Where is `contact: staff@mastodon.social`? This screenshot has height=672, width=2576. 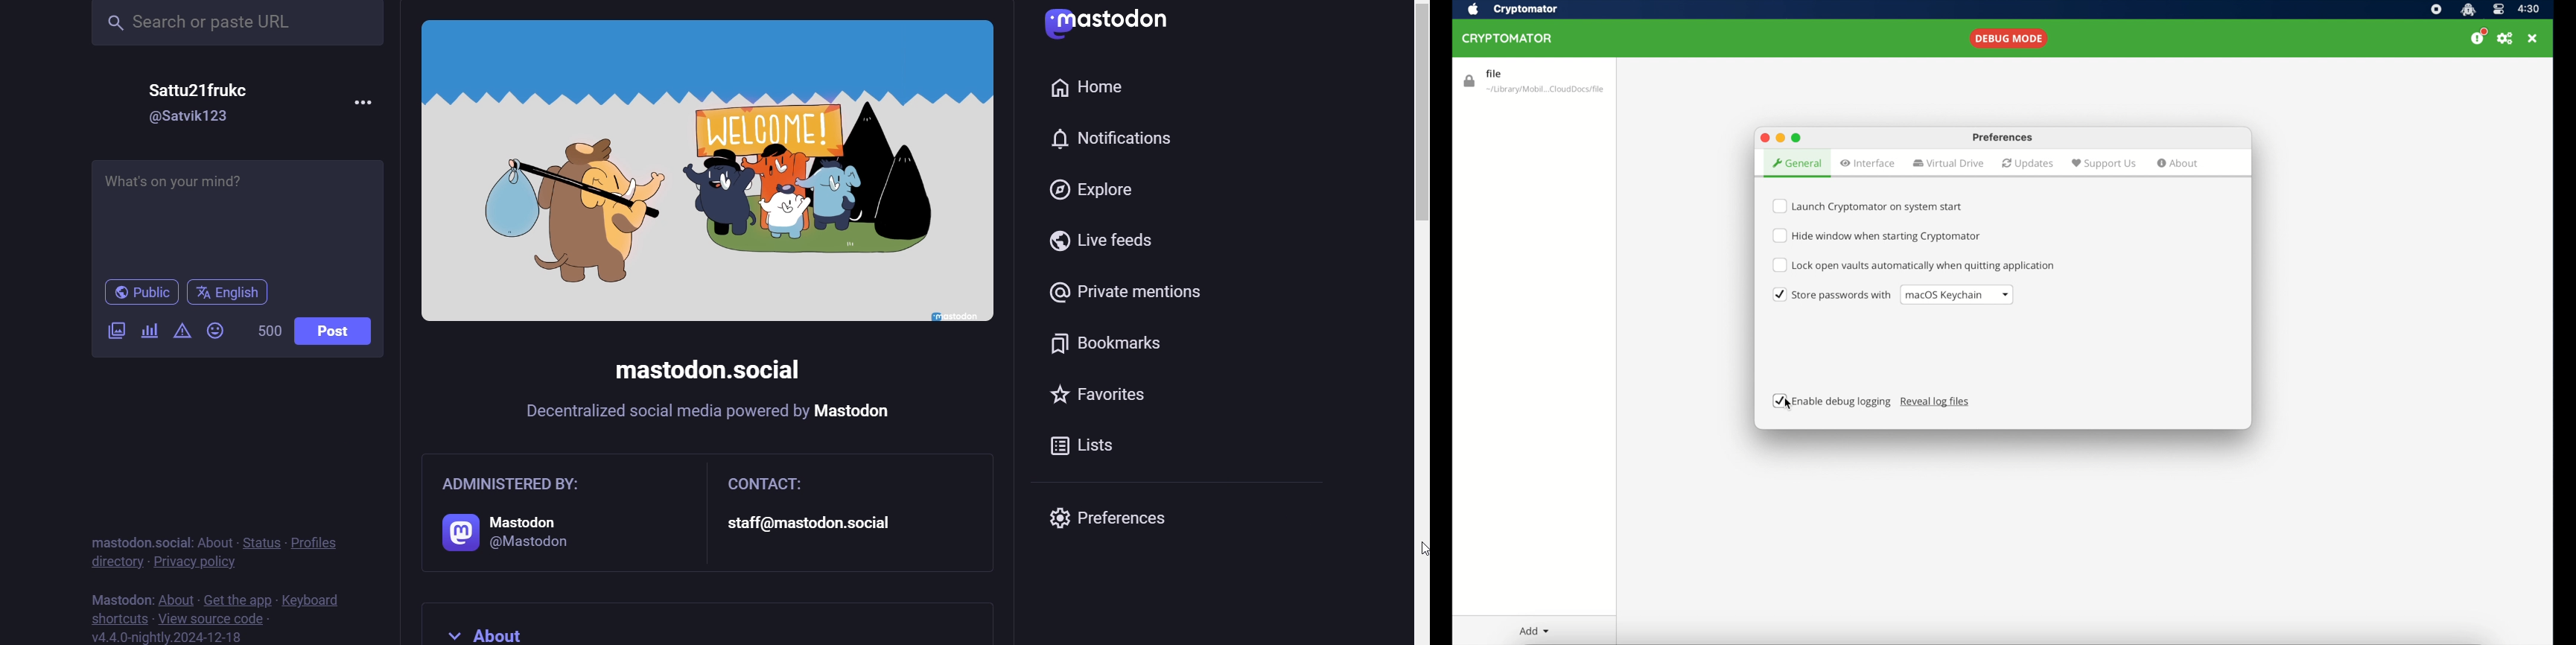
contact: staff@mastodon.social is located at coordinates (845, 512).